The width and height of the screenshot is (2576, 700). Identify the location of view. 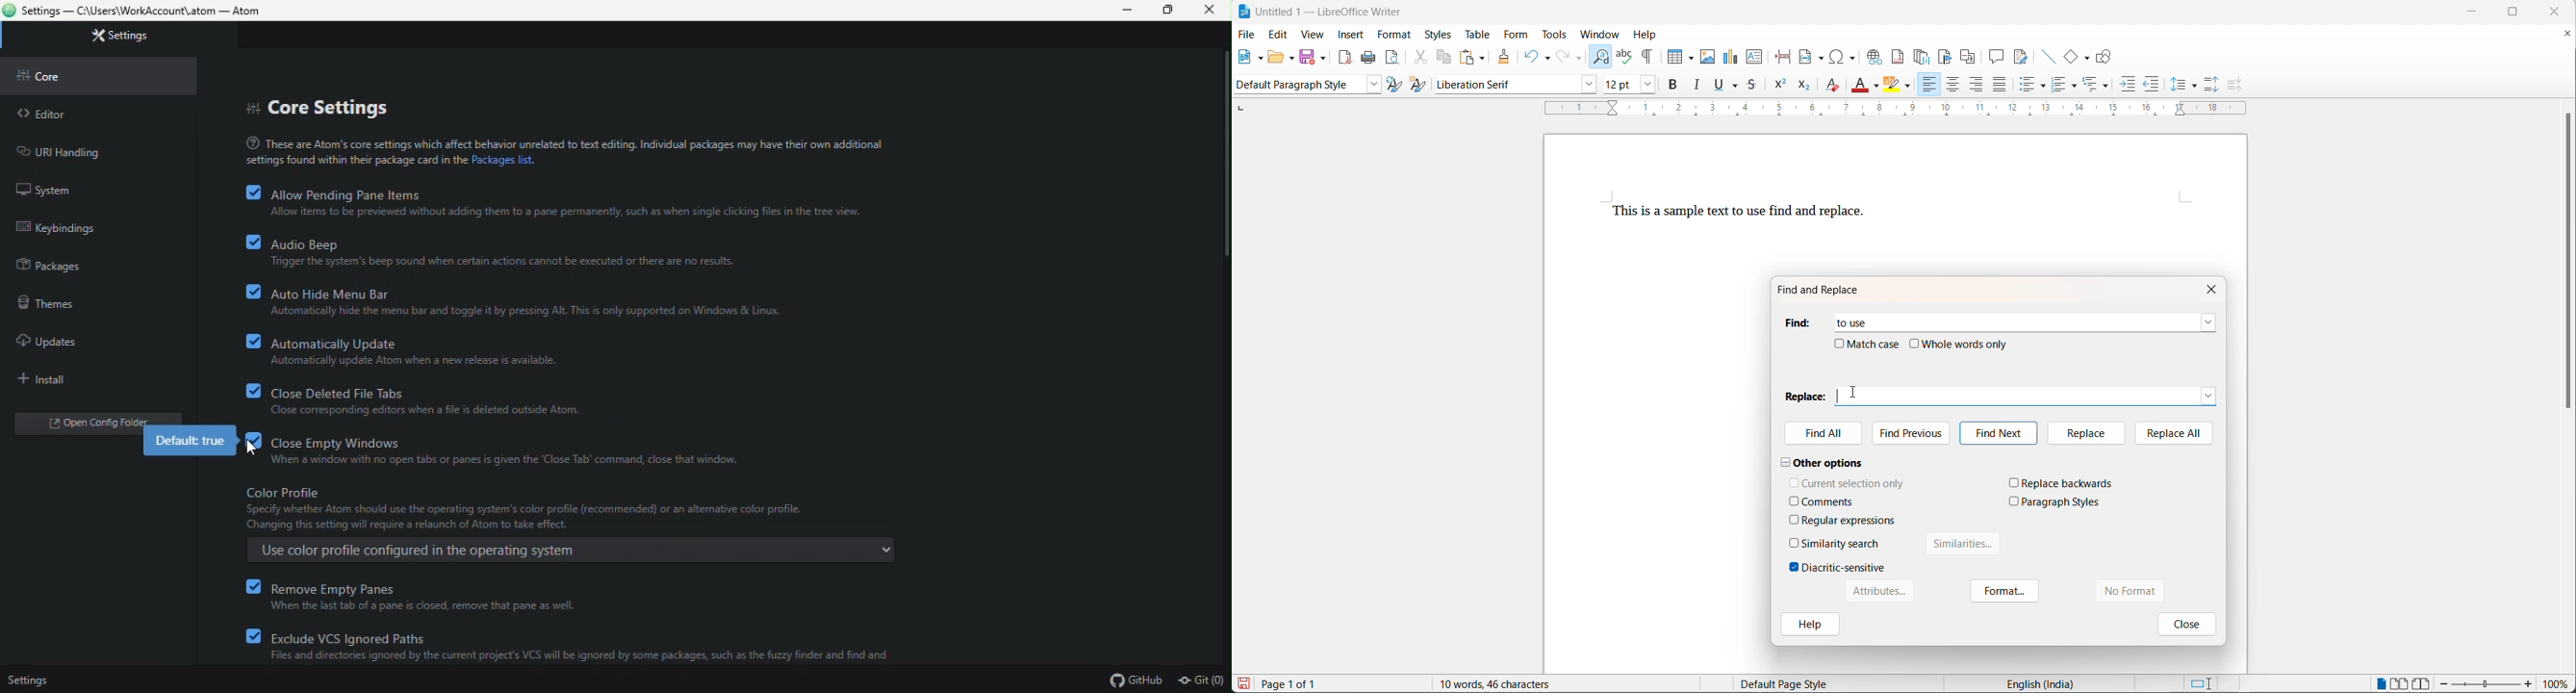
(1312, 35).